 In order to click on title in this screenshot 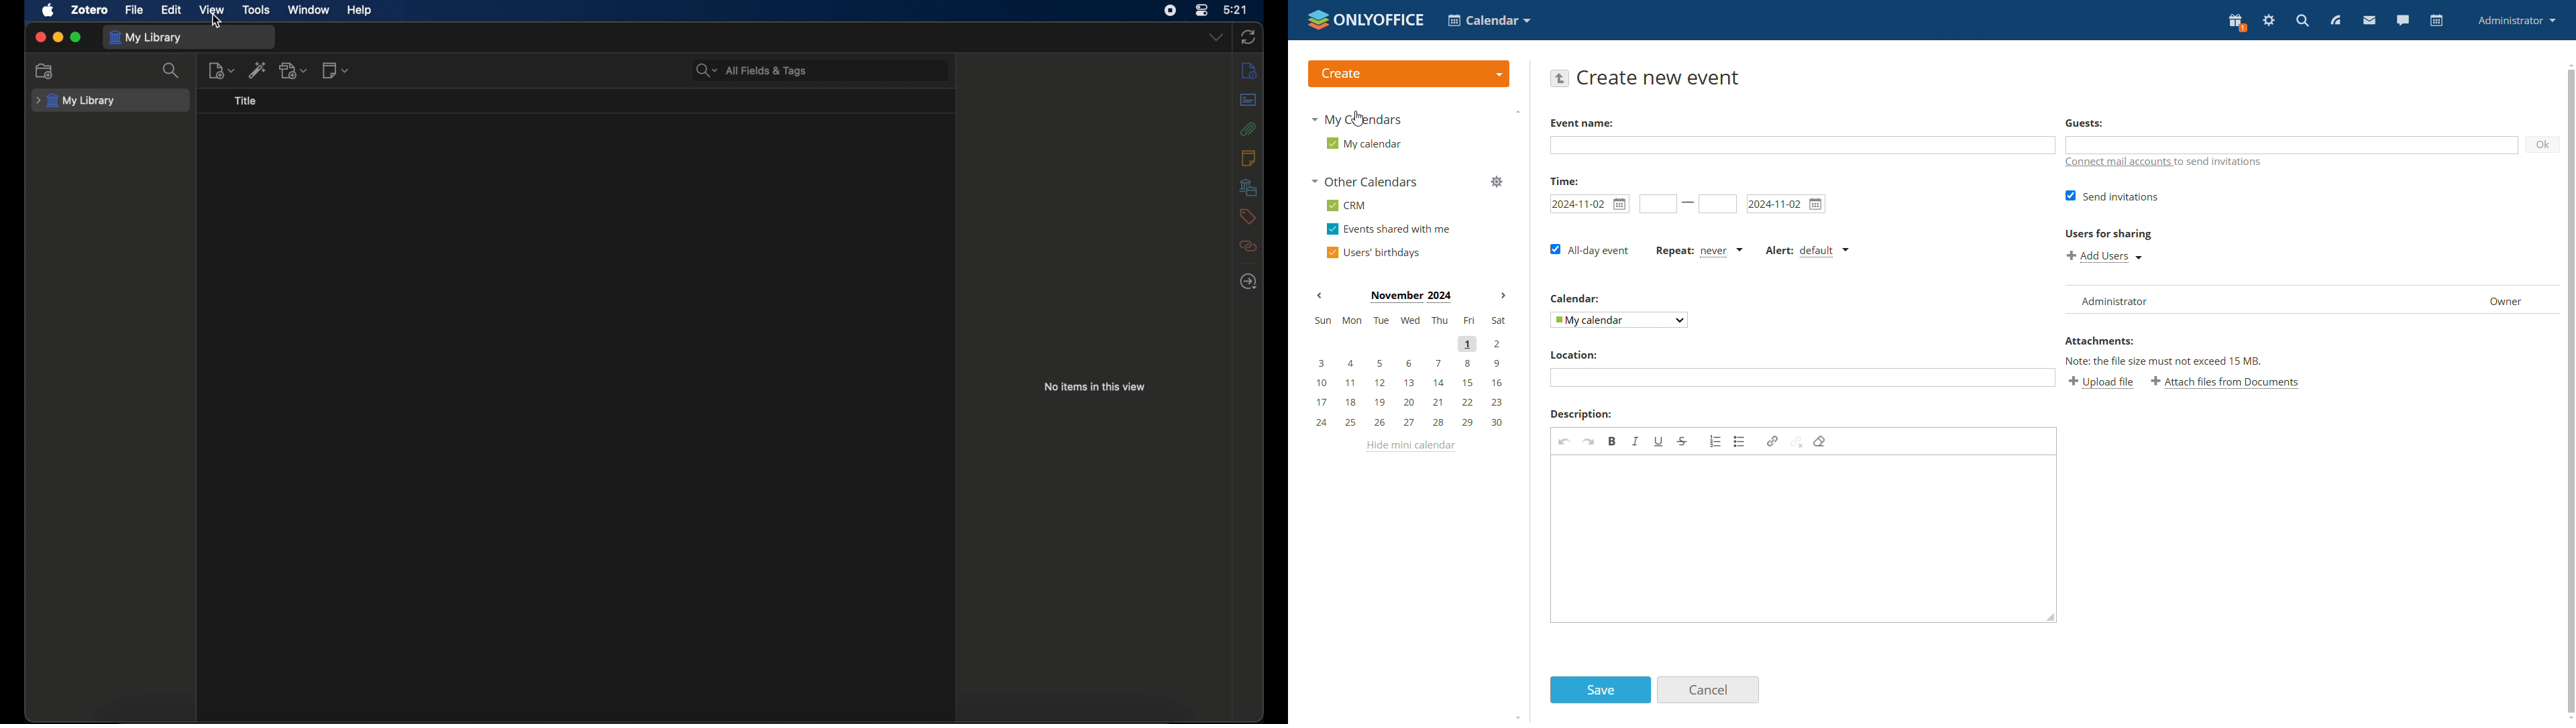, I will do `click(246, 101)`.